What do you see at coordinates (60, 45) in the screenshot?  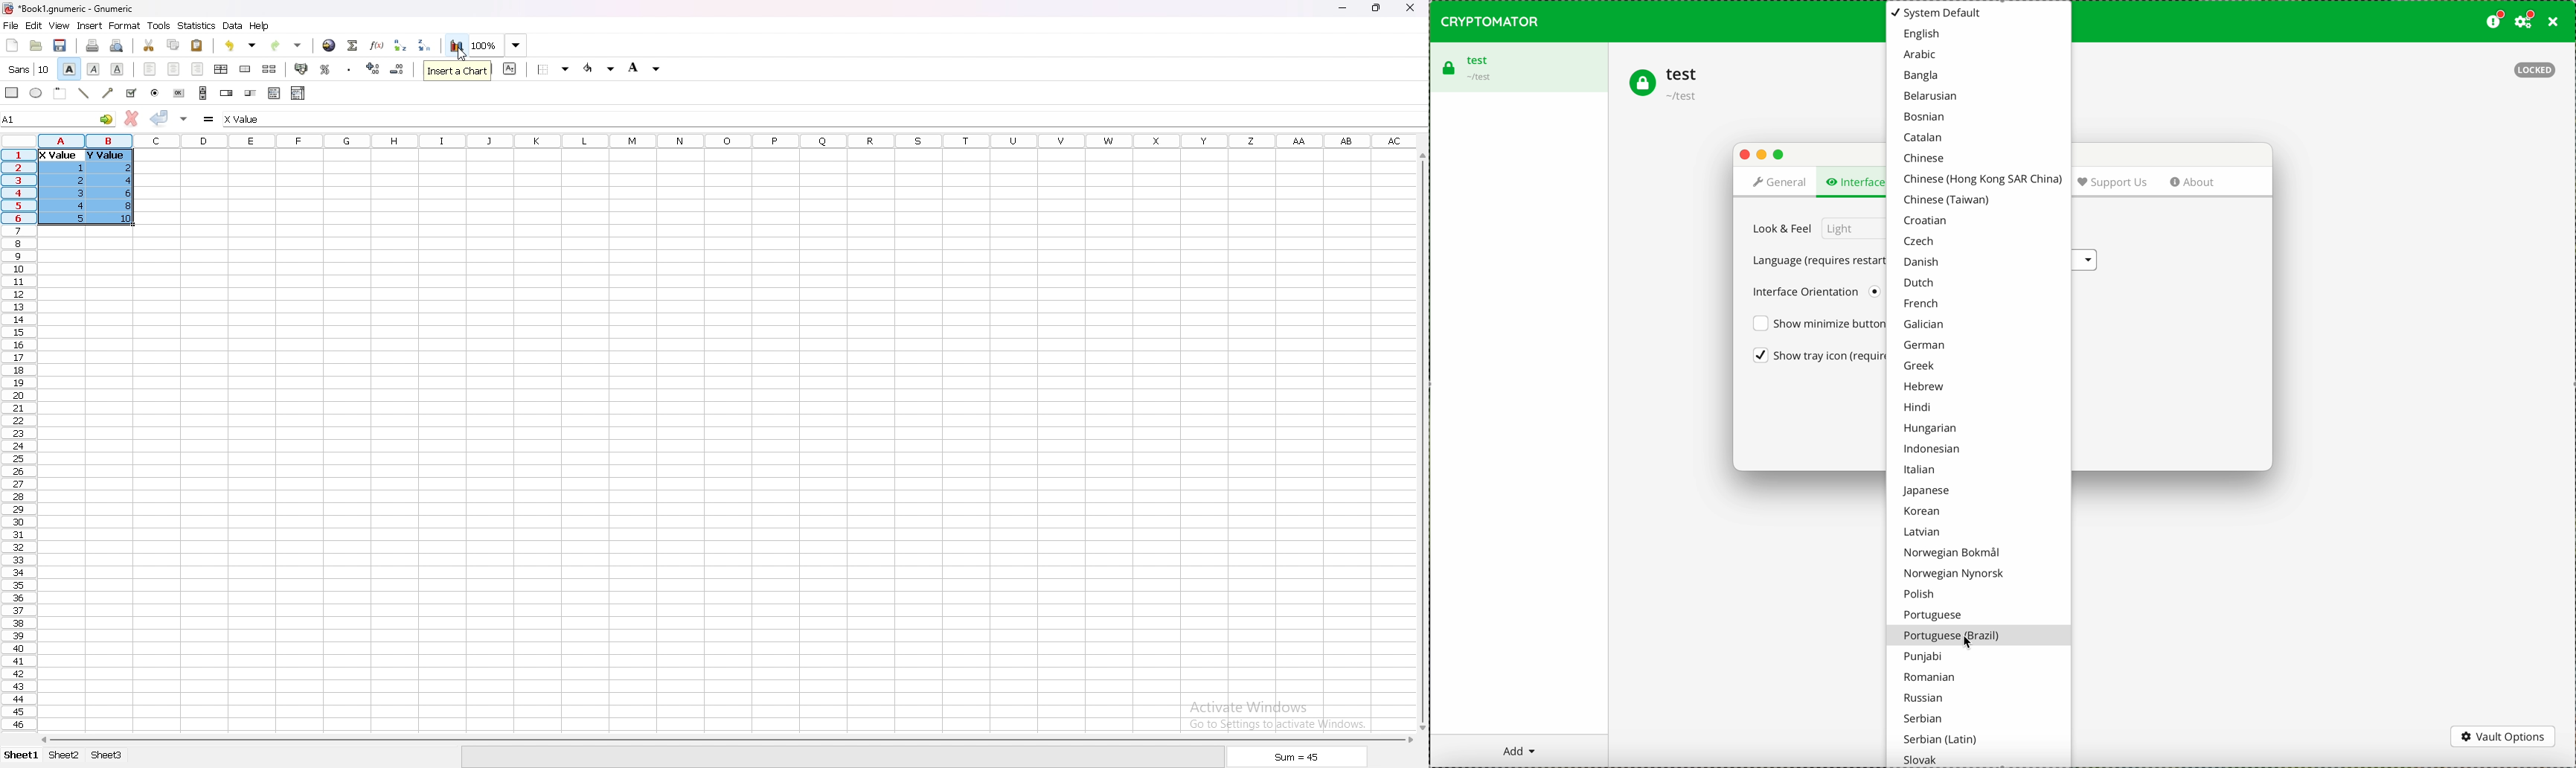 I see `save` at bounding box center [60, 45].